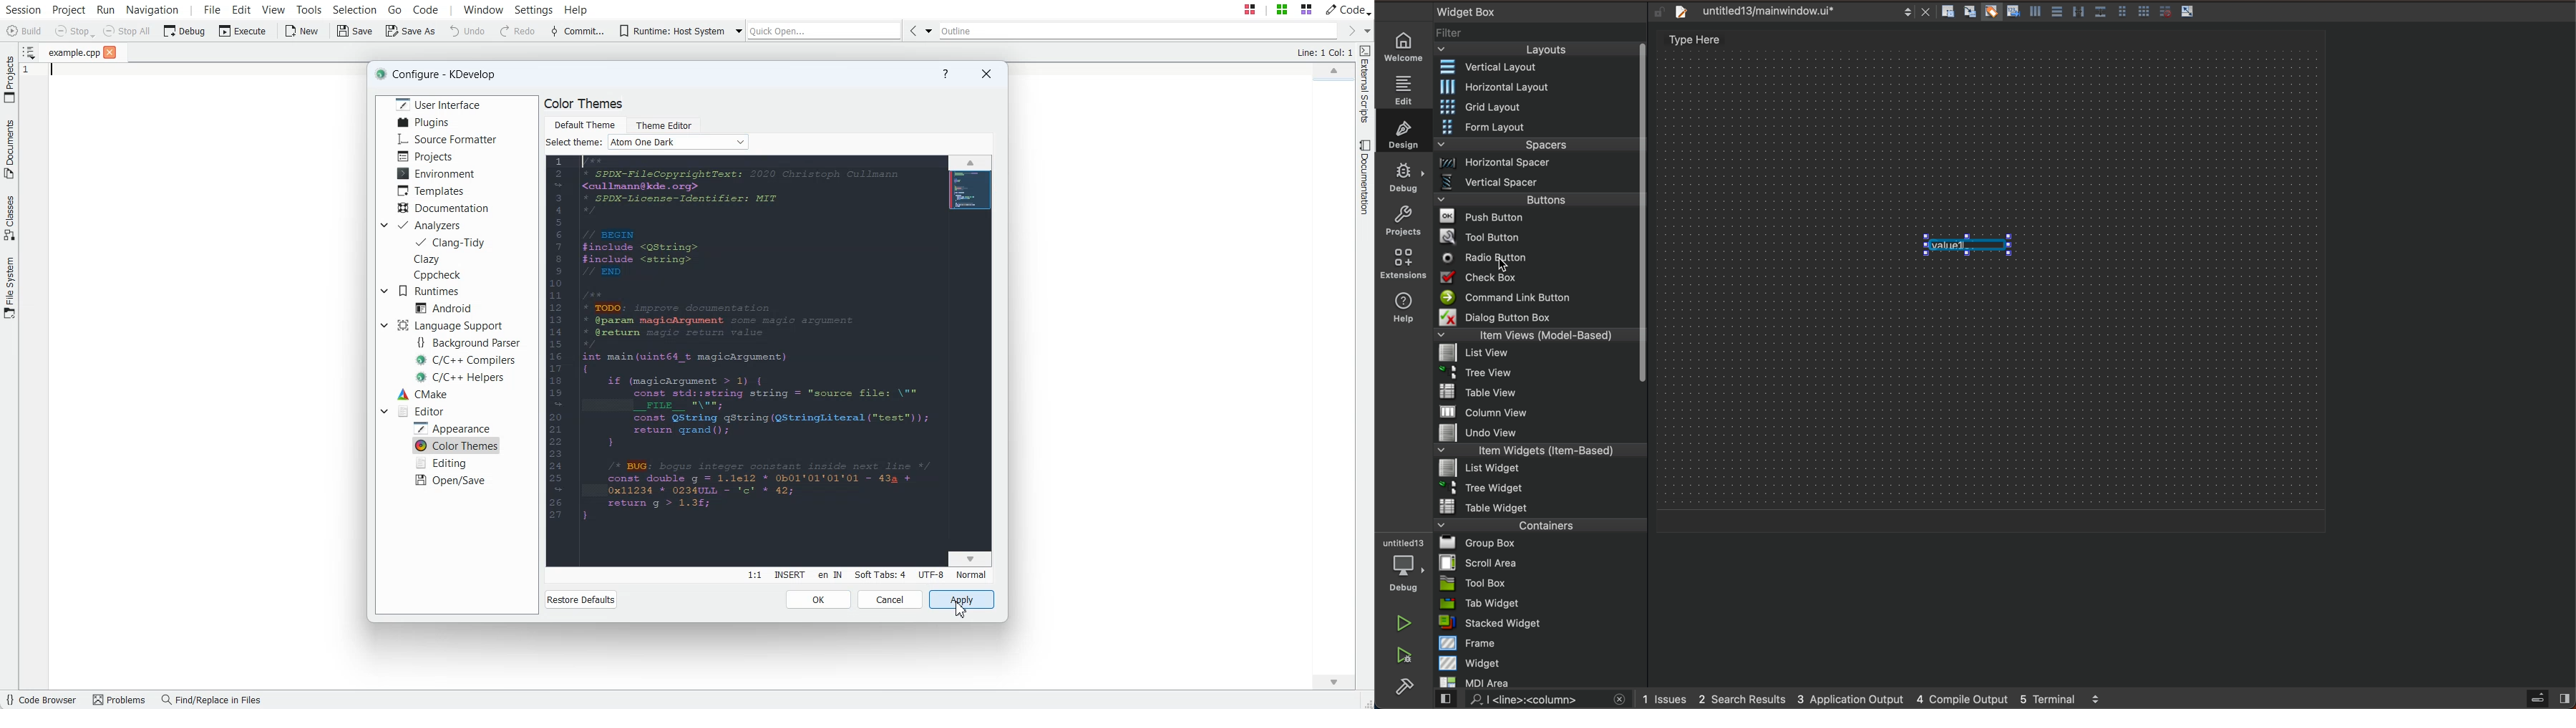 Image resolution: width=2576 pixels, height=728 pixels. Describe the element at coordinates (574, 143) in the screenshot. I see `Text` at that location.